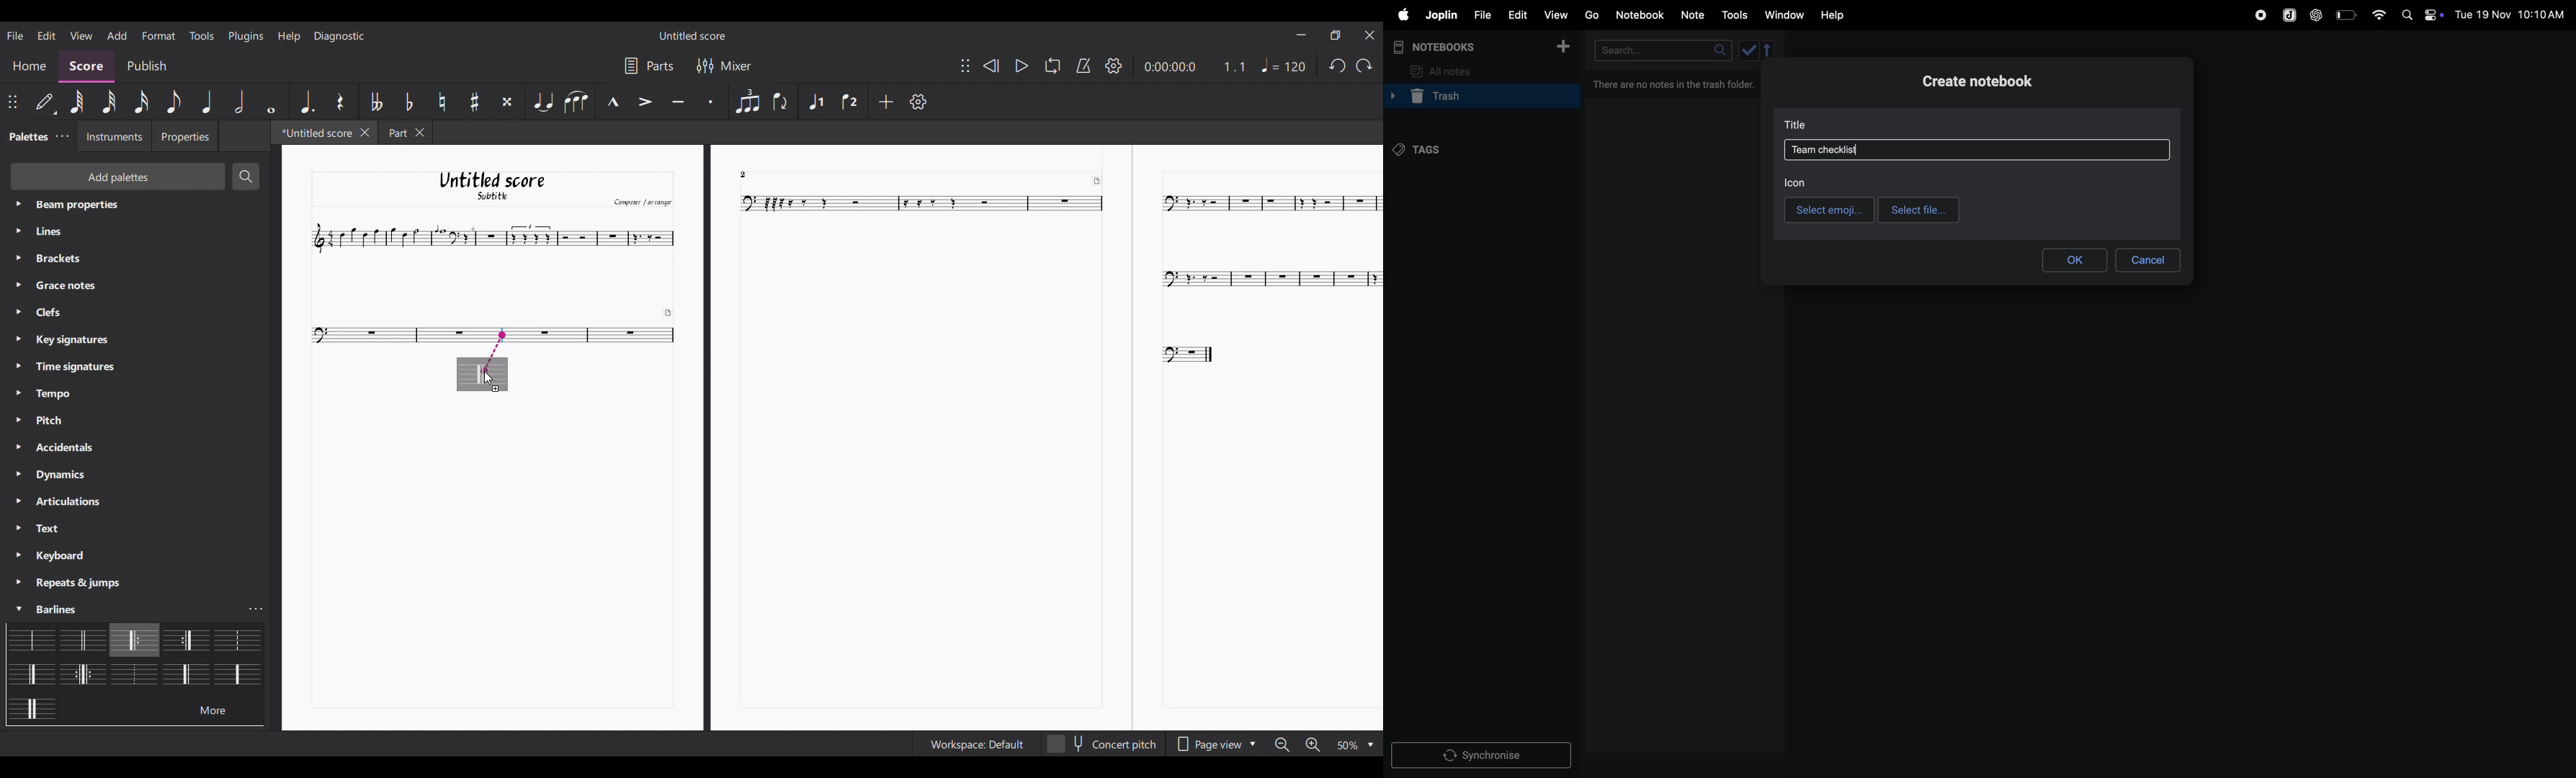 This screenshot has height=784, width=2576. What do you see at coordinates (991, 66) in the screenshot?
I see `Rewind` at bounding box center [991, 66].